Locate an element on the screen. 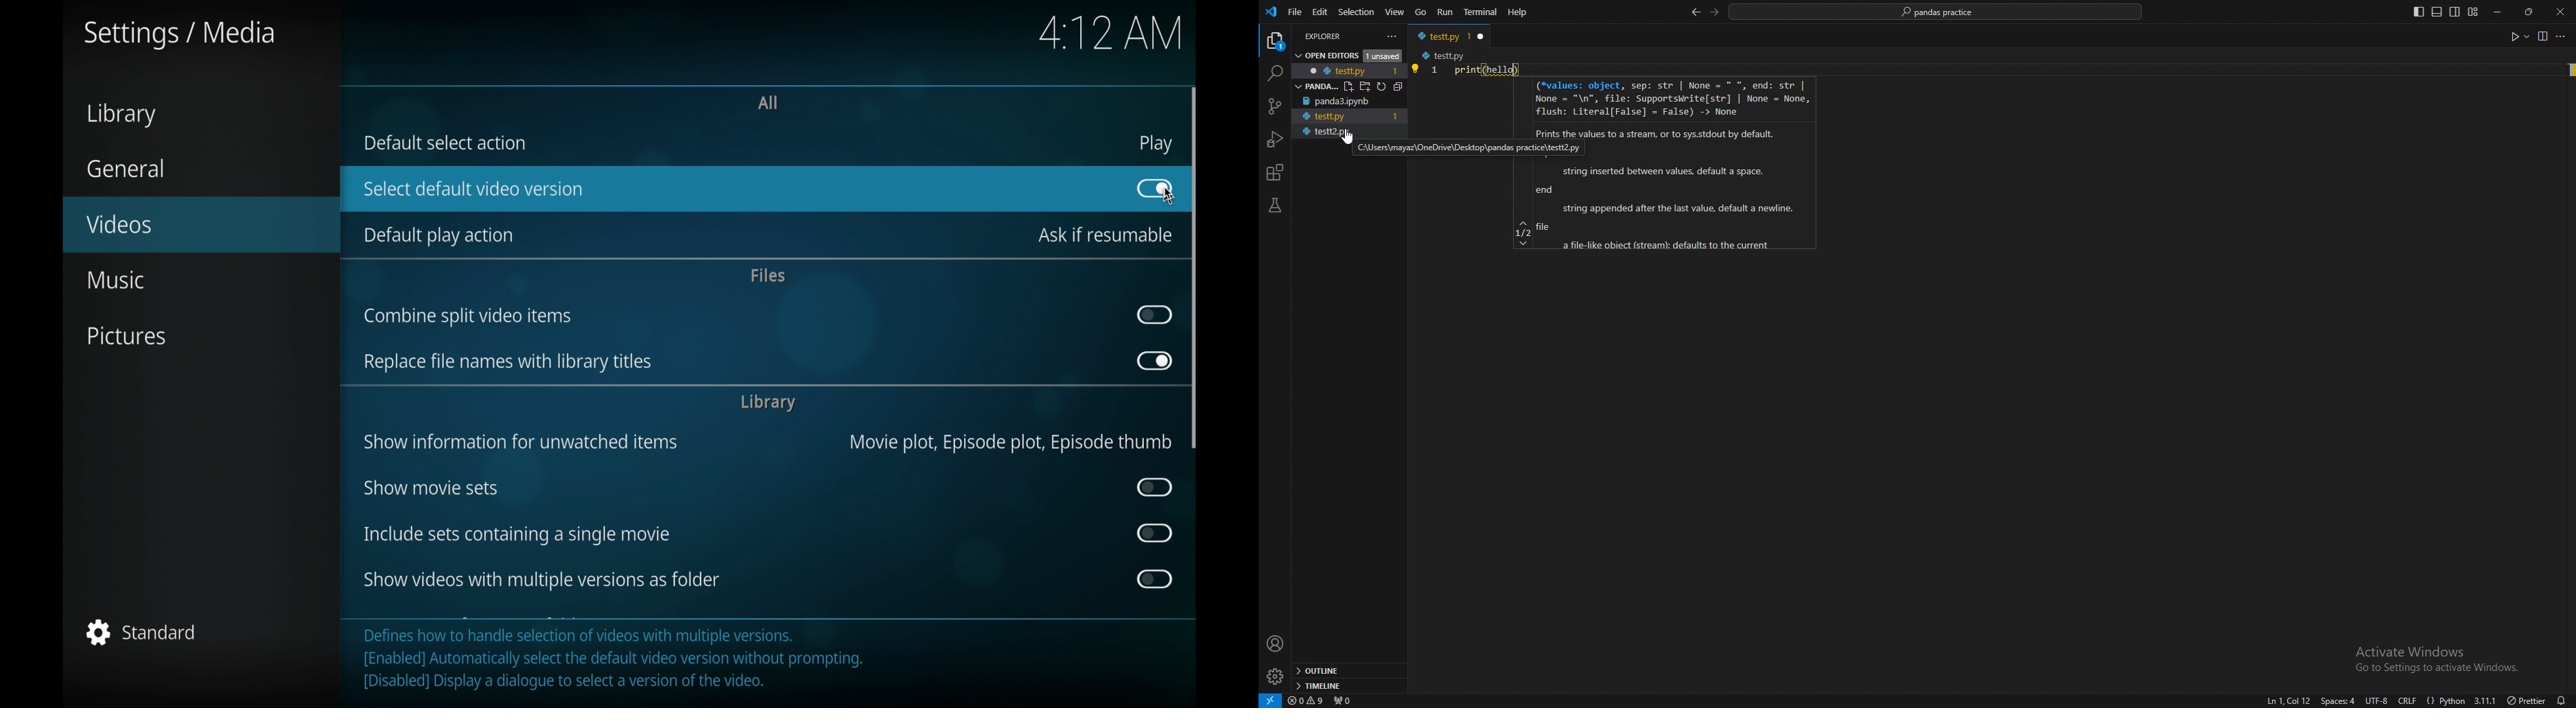 Image resolution: width=2576 pixels, height=728 pixels. vertical scroll bar is located at coordinates (1198, 269).